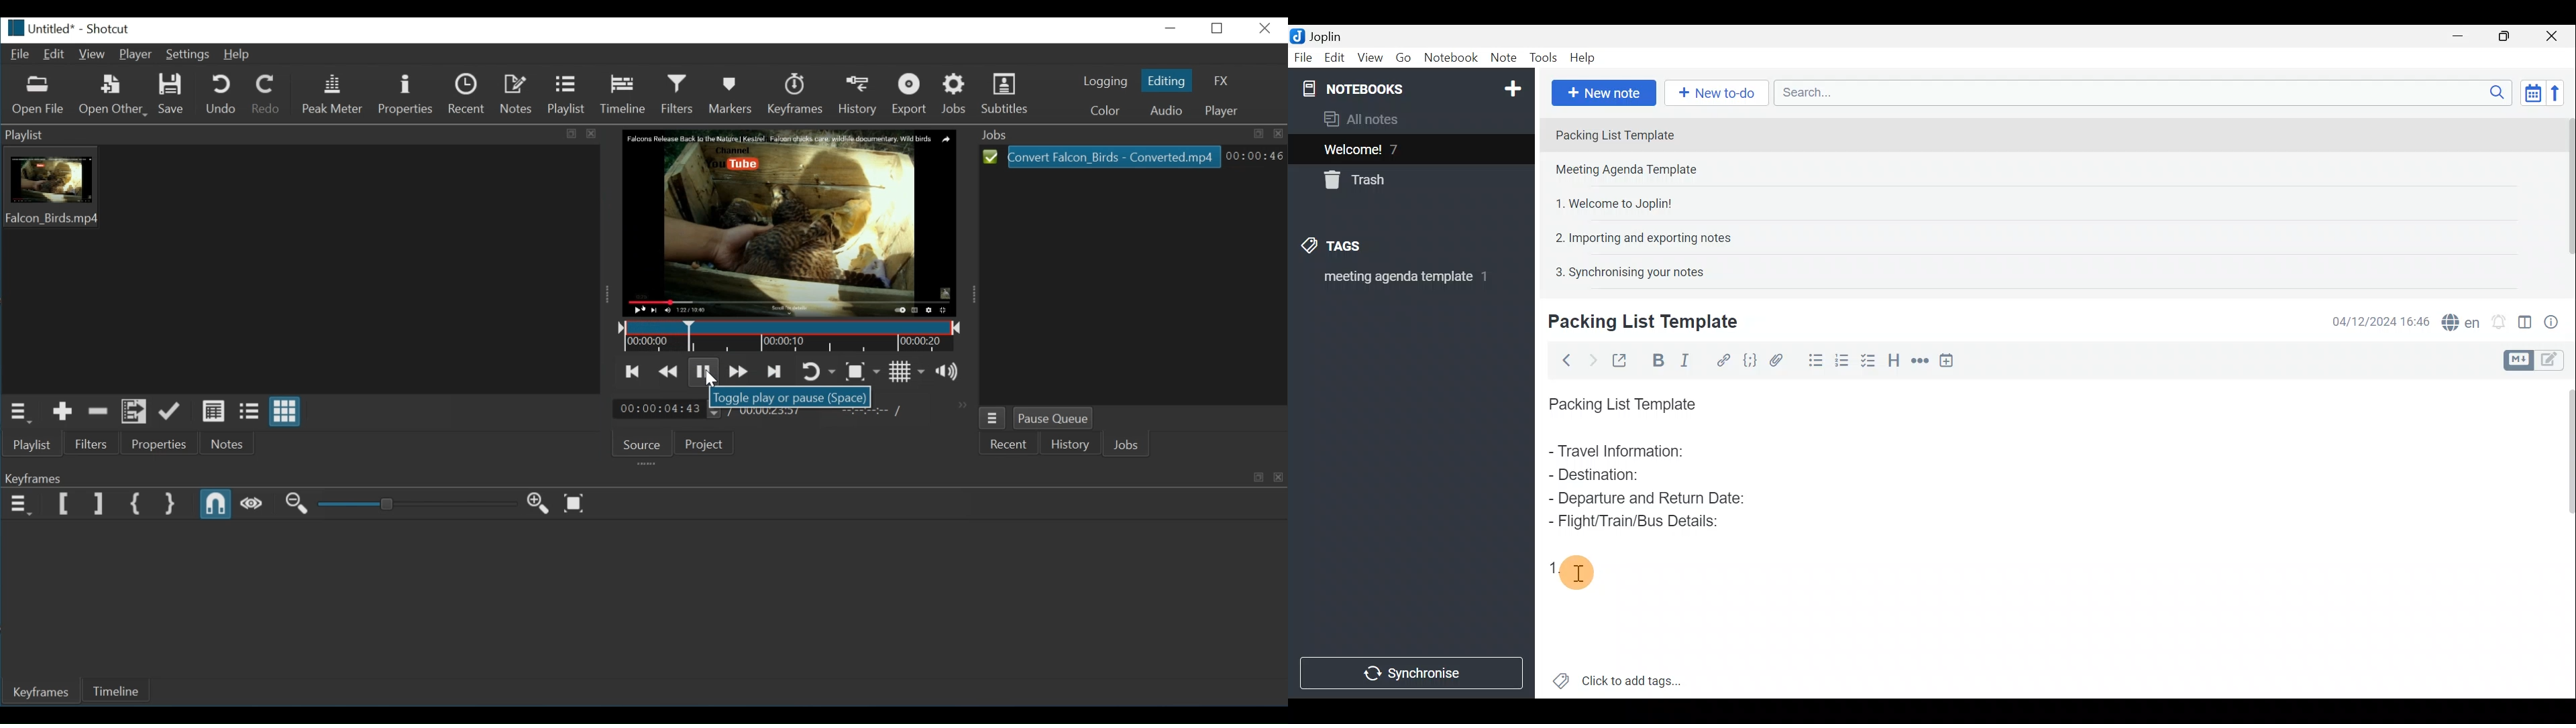  What do you see at coordinates (1008, 445) in the screenshot?
I see `Recent` at bounding box center [1008, 445].